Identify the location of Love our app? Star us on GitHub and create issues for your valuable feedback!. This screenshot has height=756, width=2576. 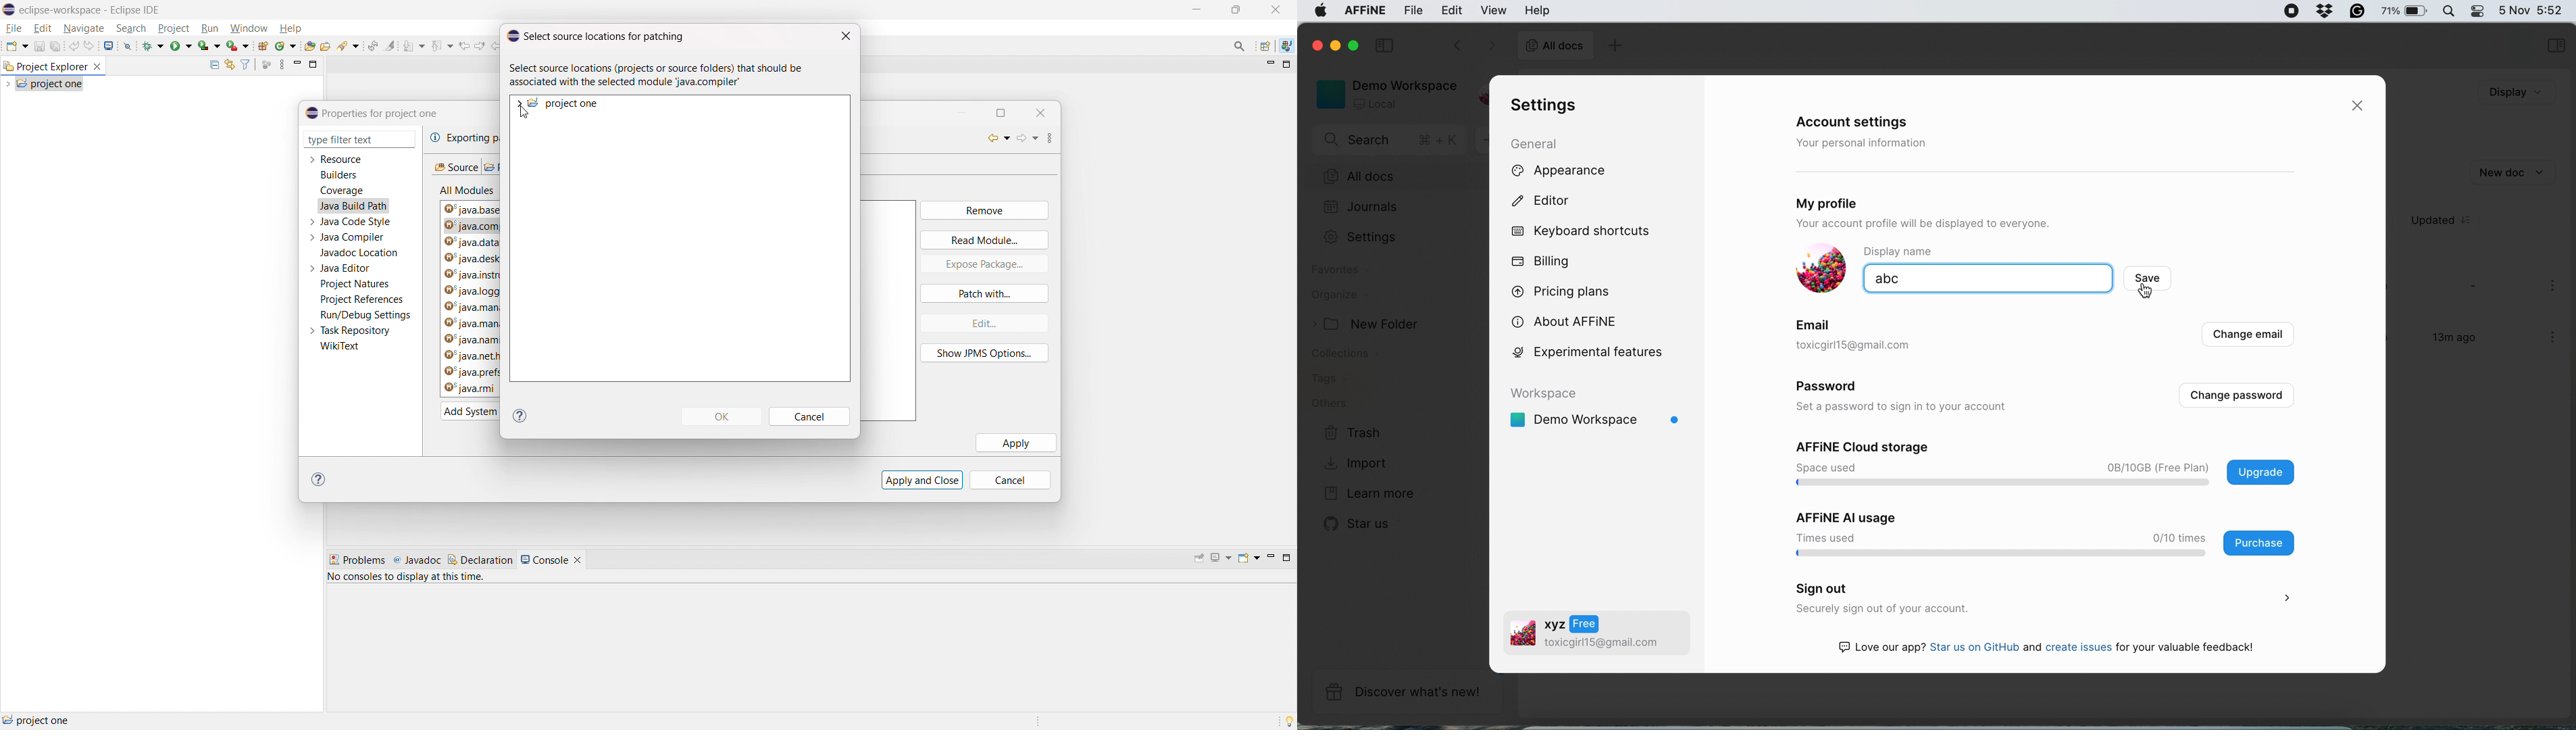
(2056, 649).